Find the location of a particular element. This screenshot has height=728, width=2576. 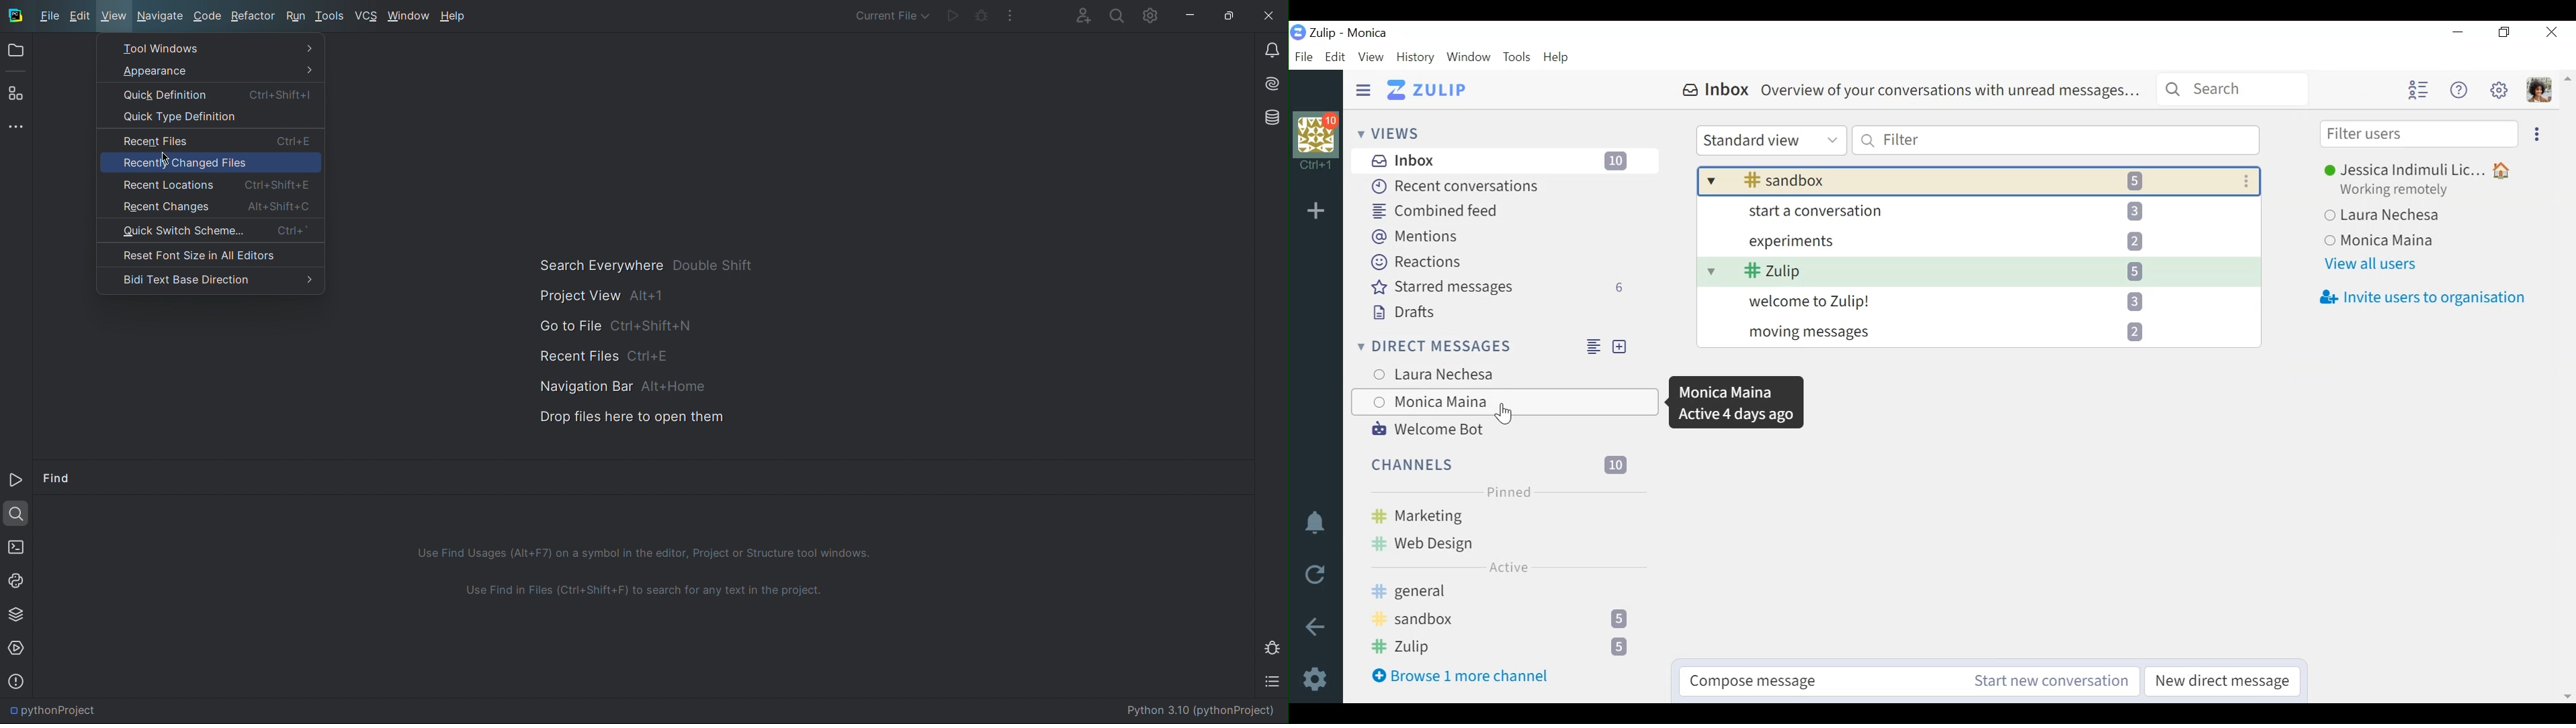

general is located at coordinates (1501, 593).